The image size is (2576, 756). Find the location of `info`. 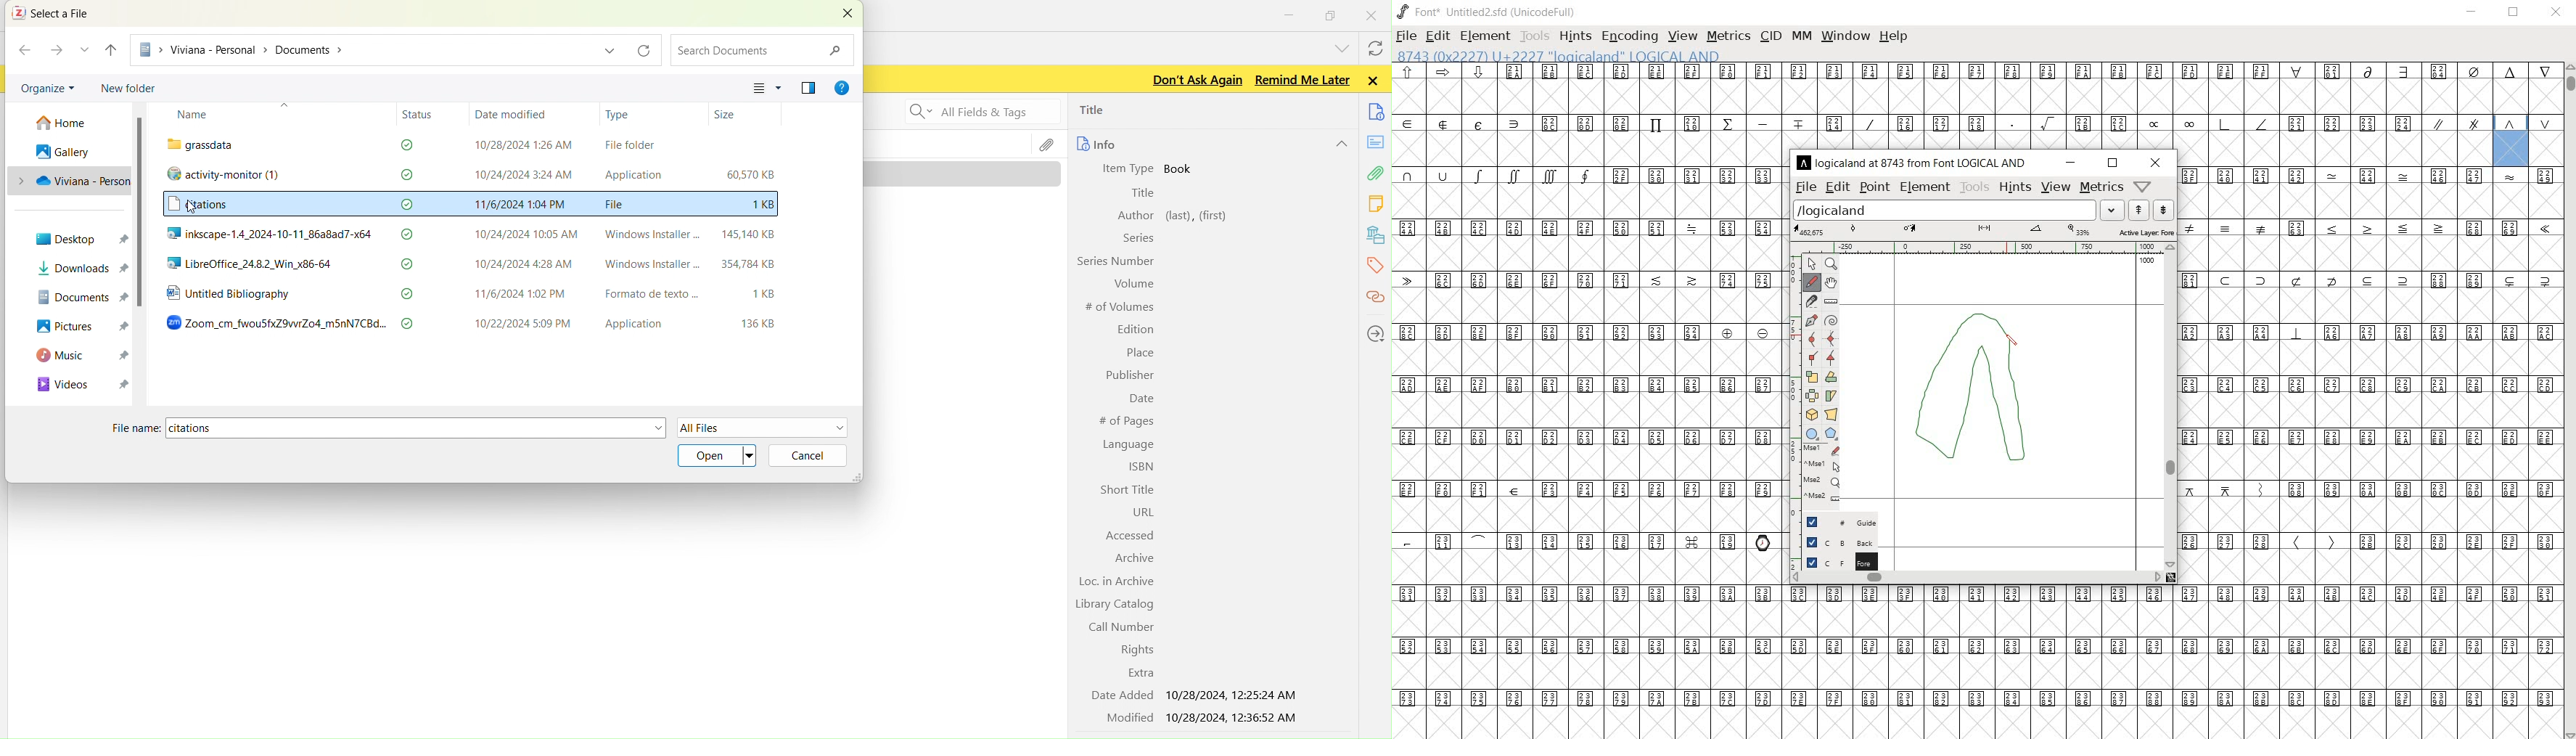

info is located at coordinates (1100, 143).